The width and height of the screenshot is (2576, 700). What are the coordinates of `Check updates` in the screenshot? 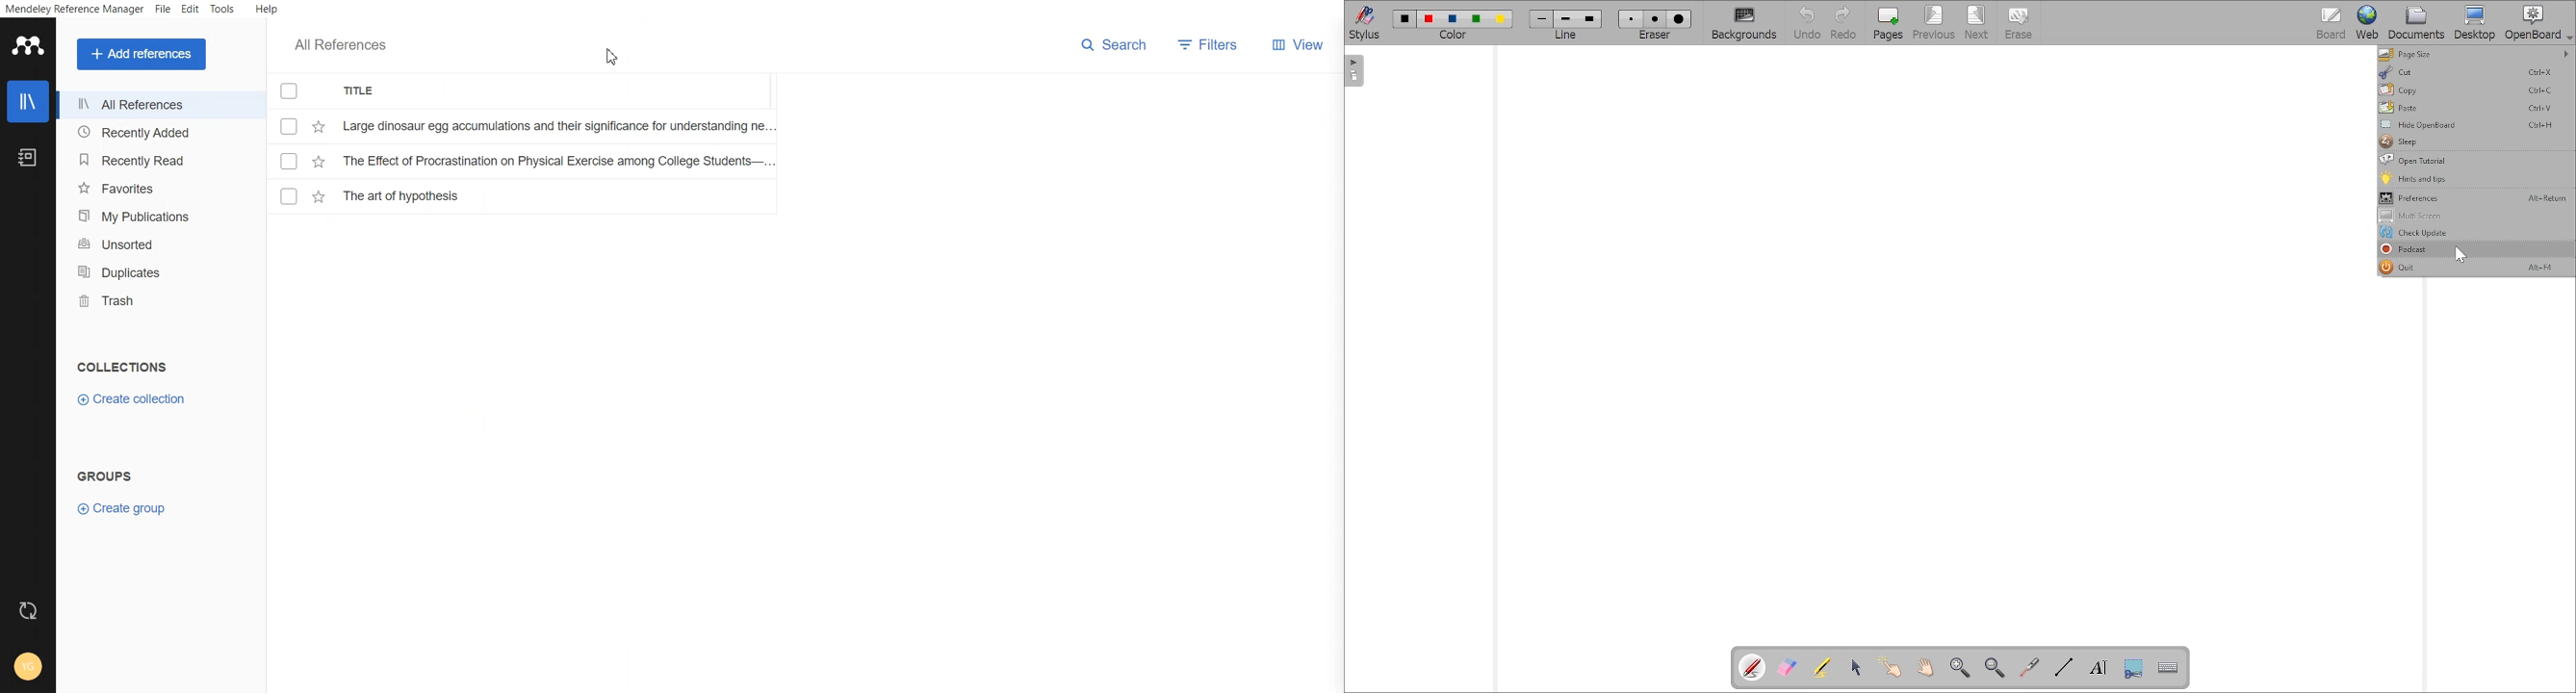 It's located at (2475, 233).